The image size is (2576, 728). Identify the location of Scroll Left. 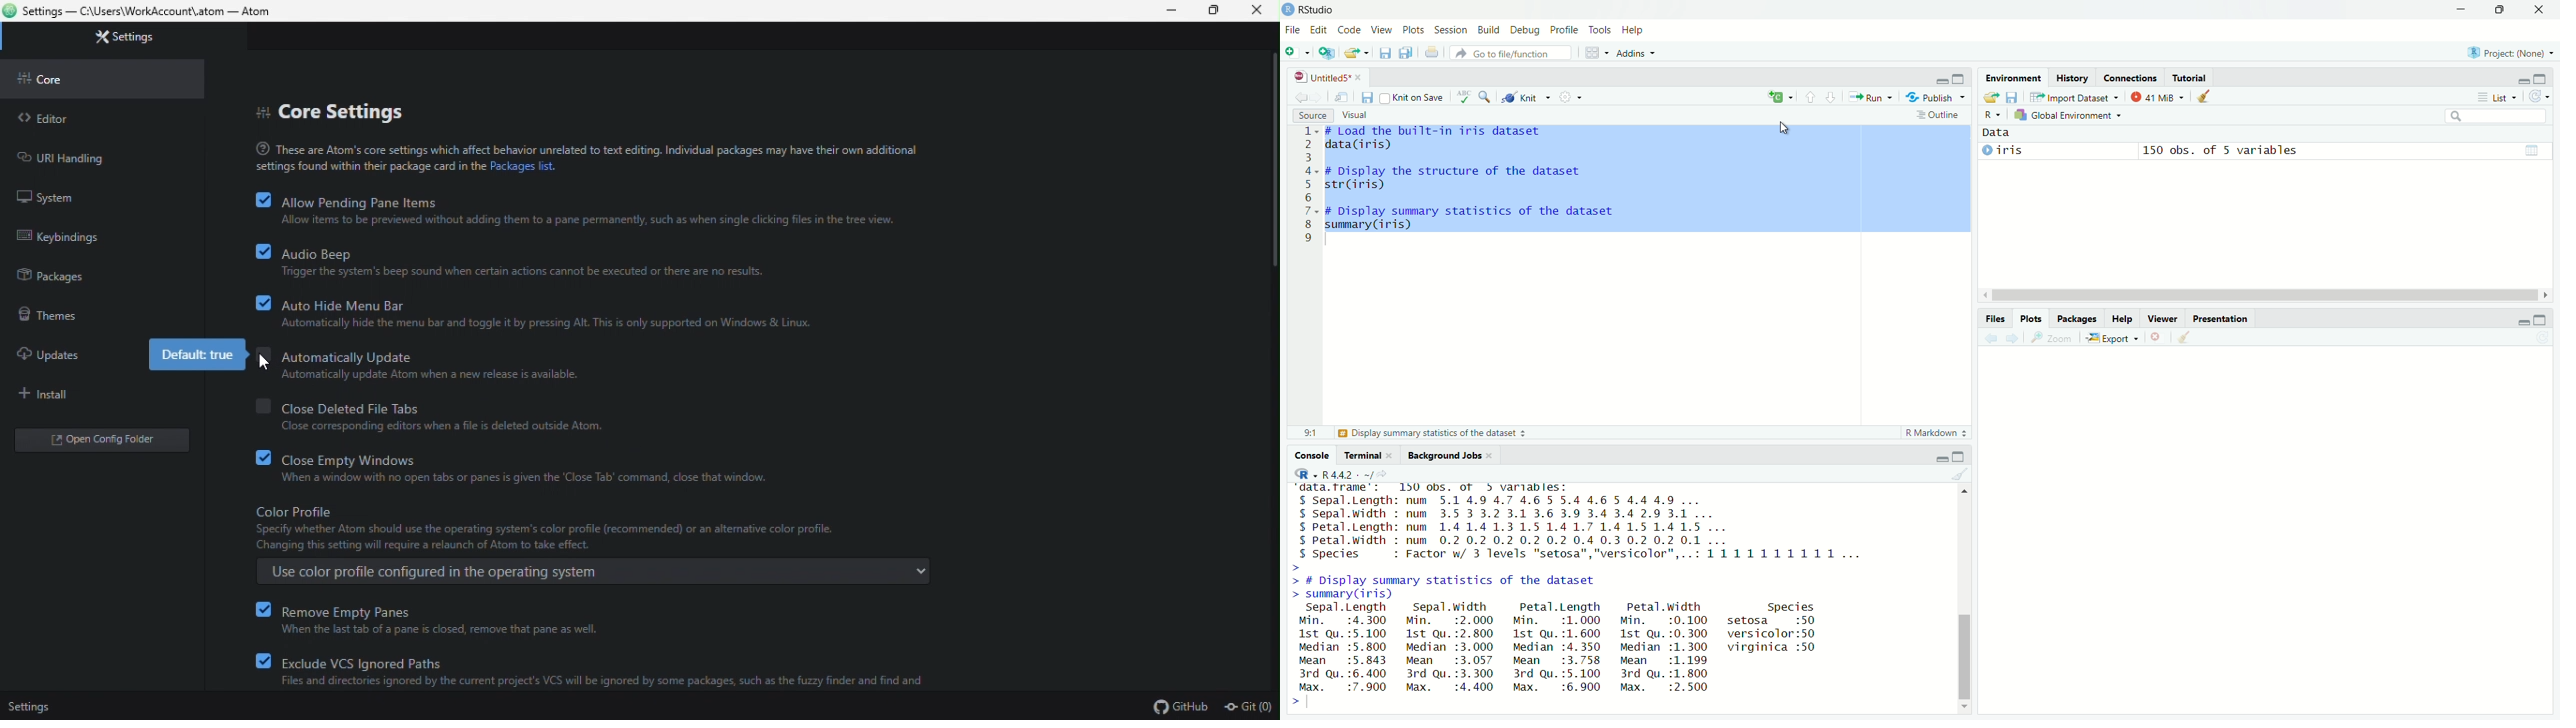
(1983, 294).